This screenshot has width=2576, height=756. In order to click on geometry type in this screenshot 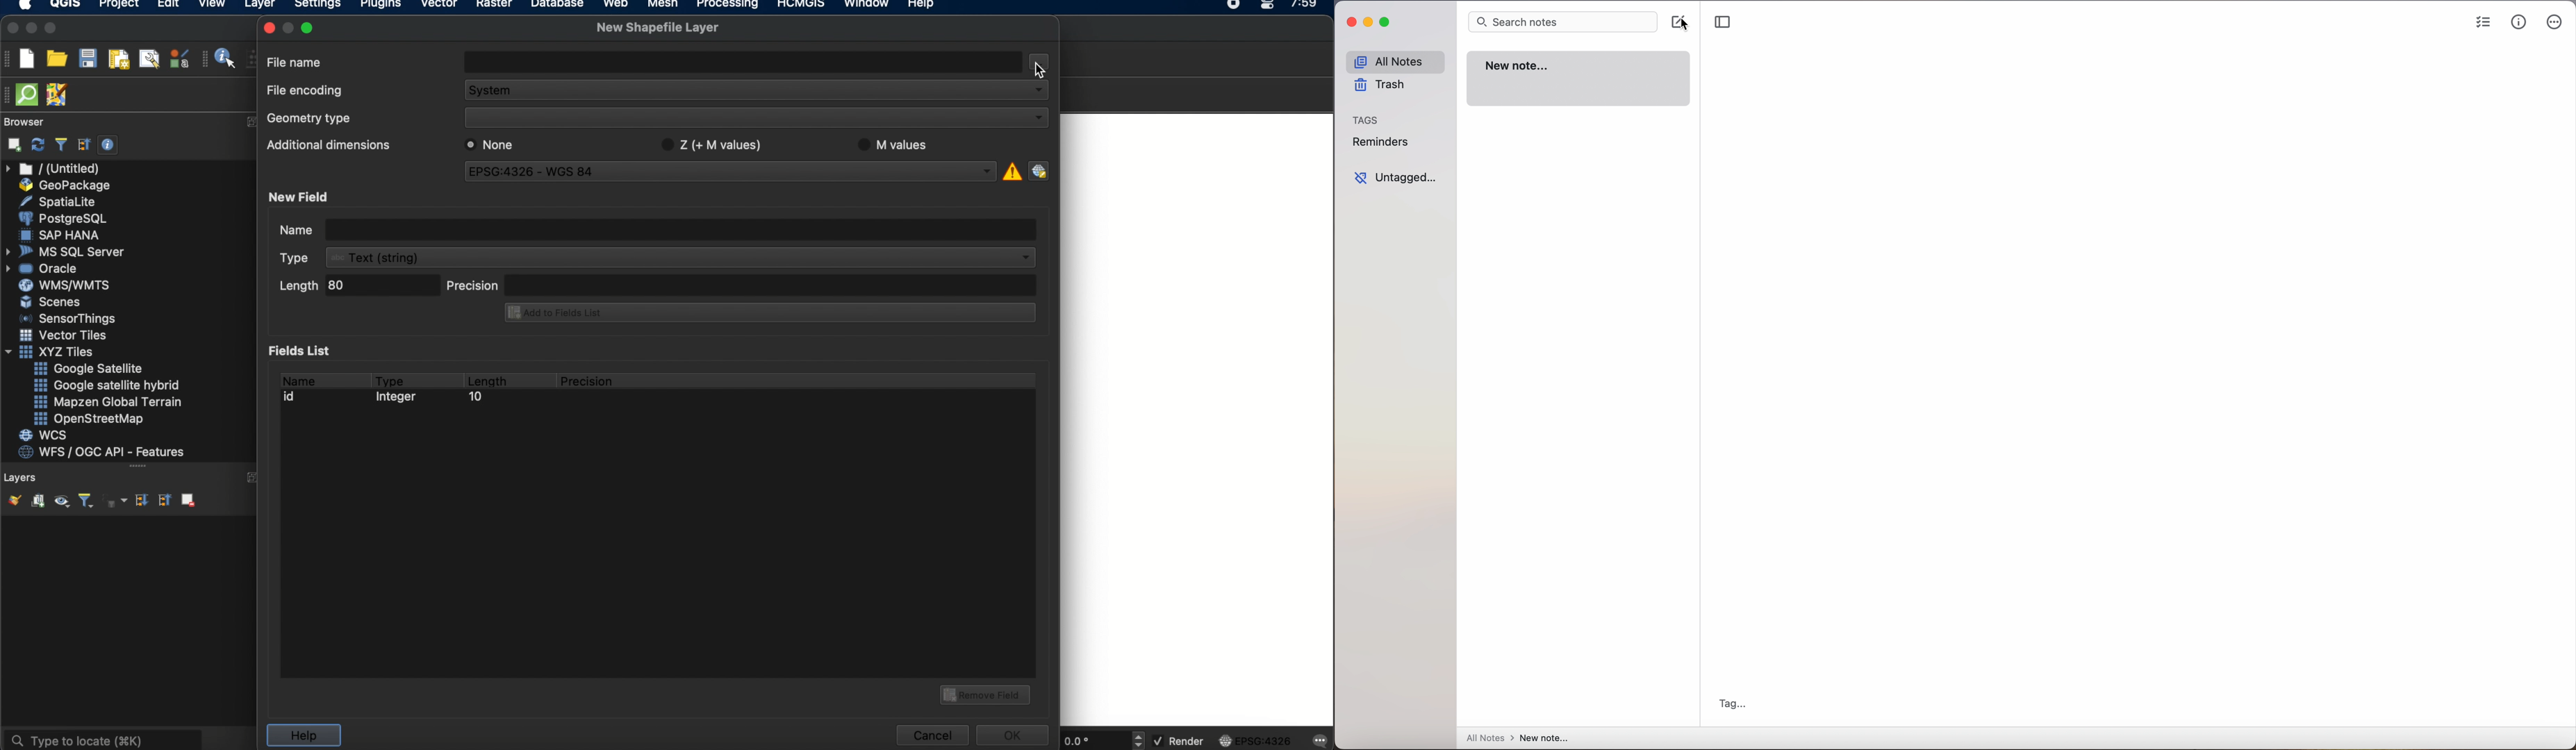, I will do `click(309, 119)`.